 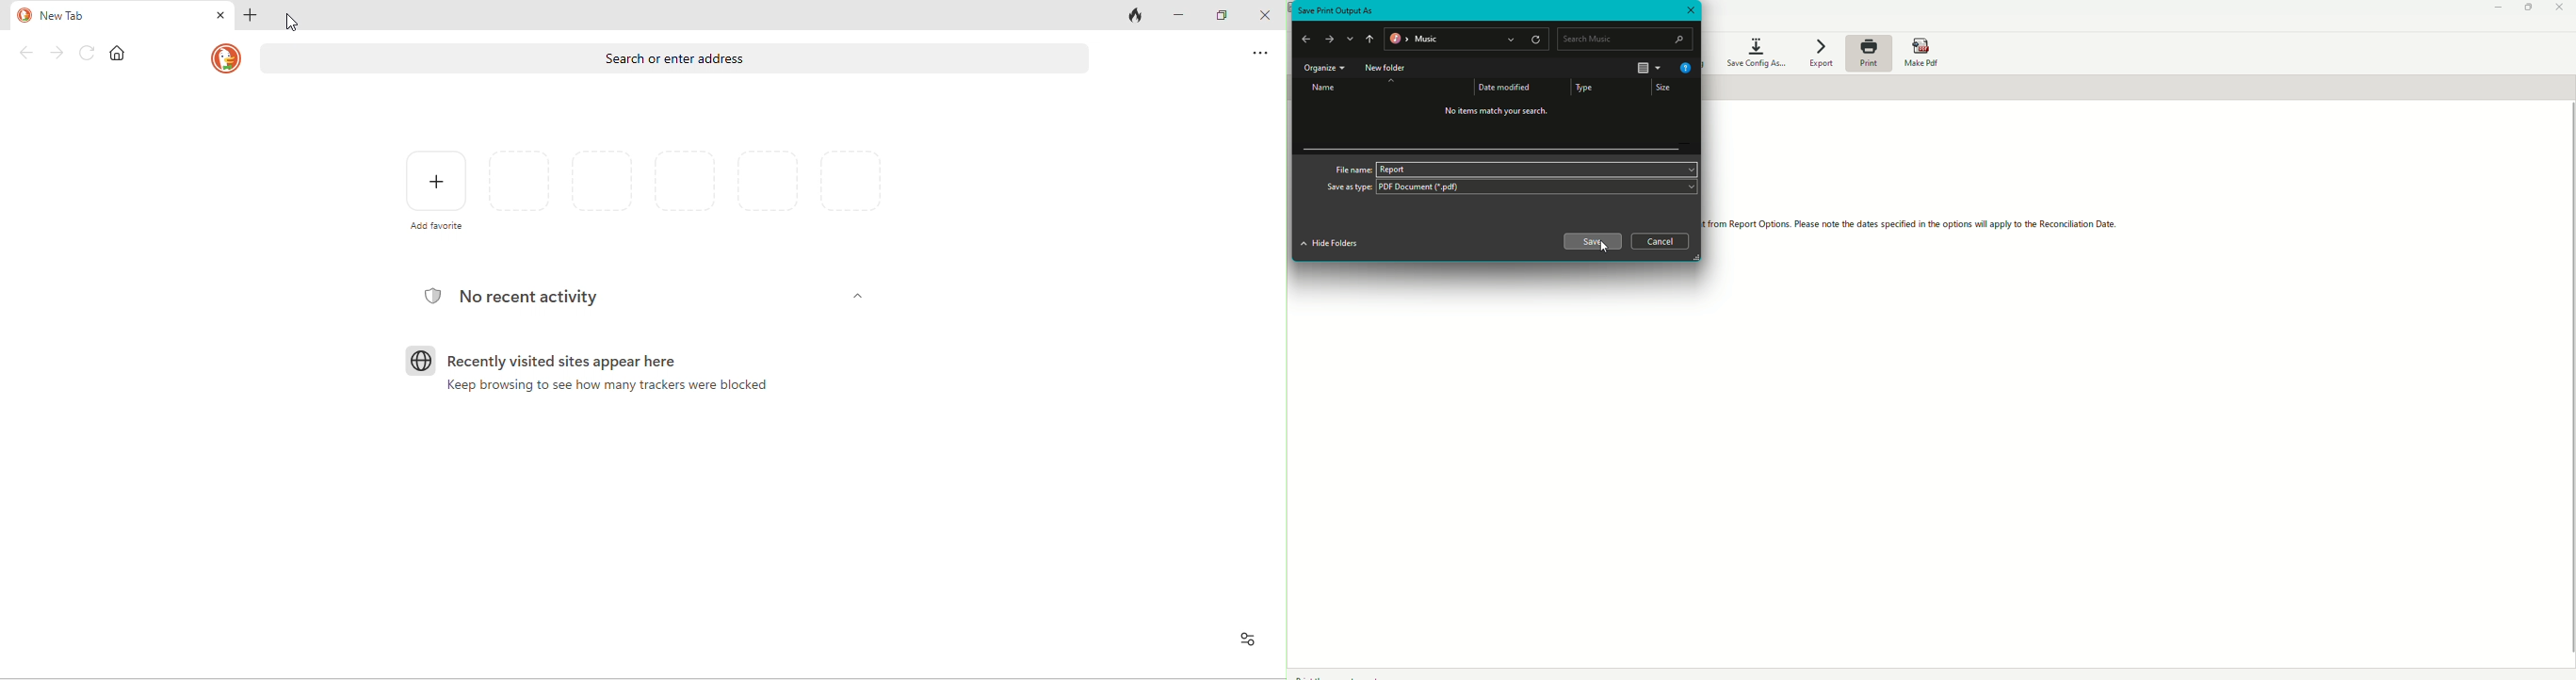 I want to click on recent, so click(x=1352, y=38).